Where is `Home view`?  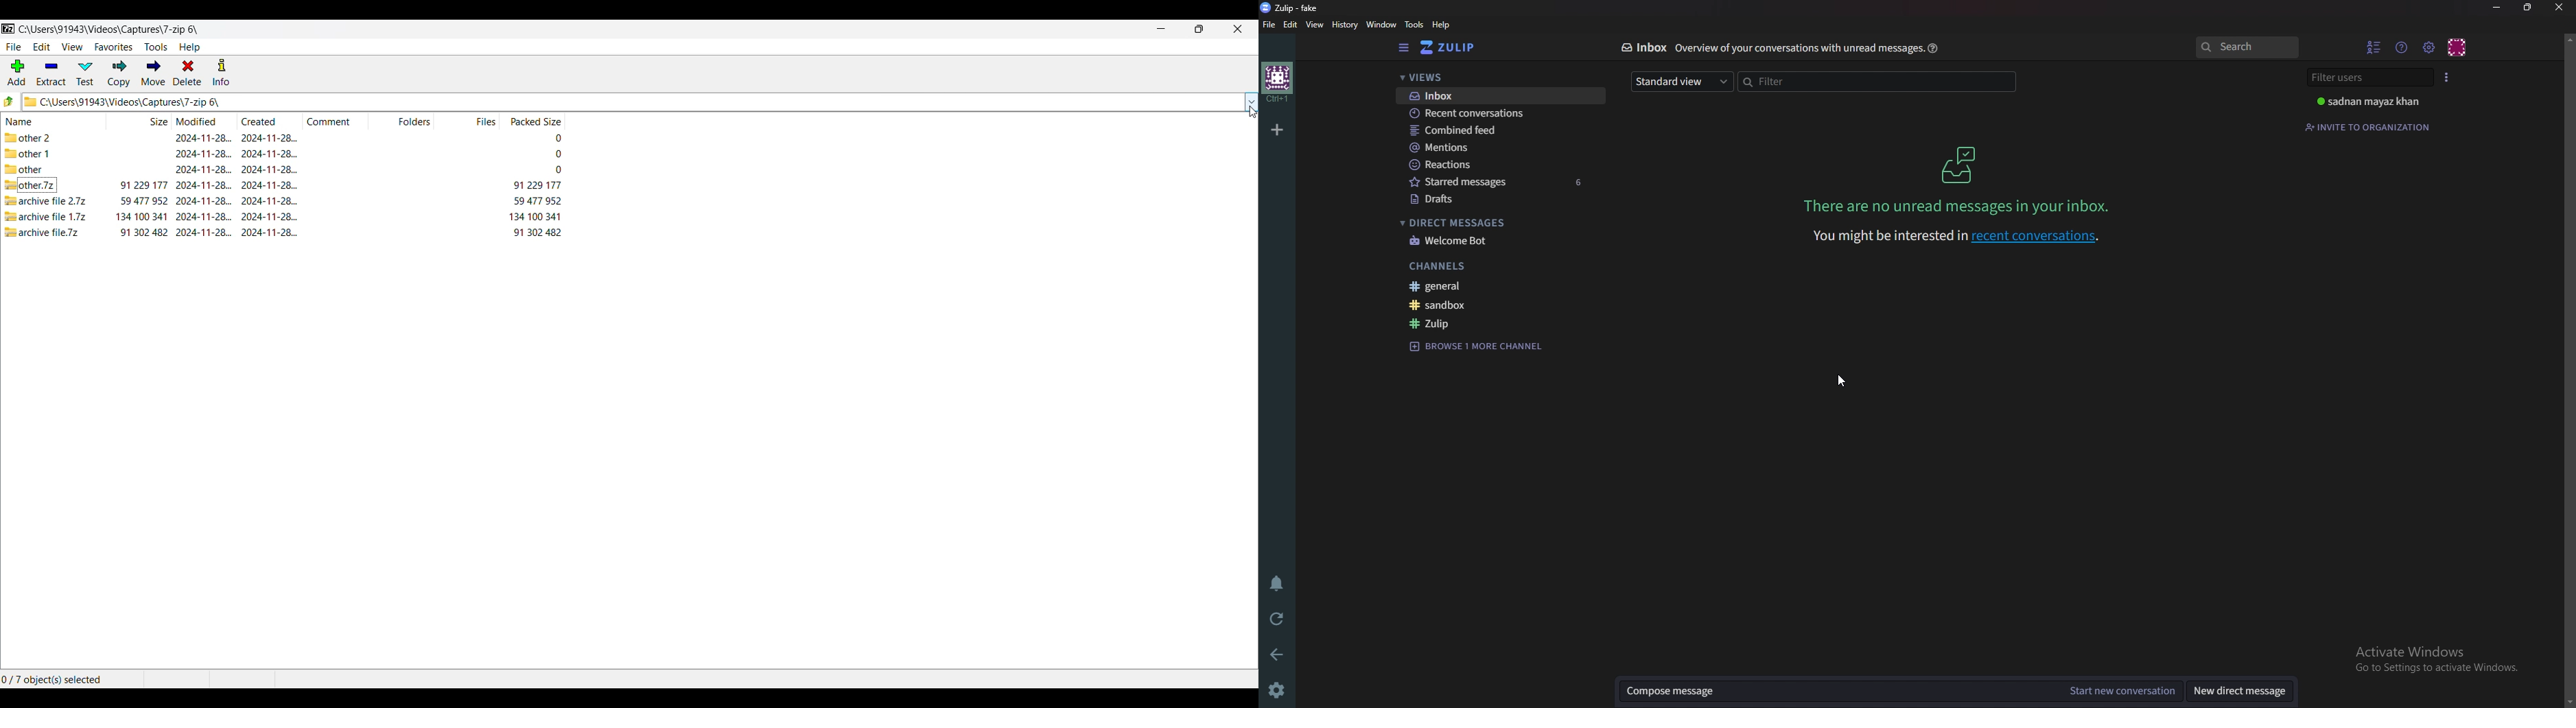
Home view is located at coordinates (1457, 48).